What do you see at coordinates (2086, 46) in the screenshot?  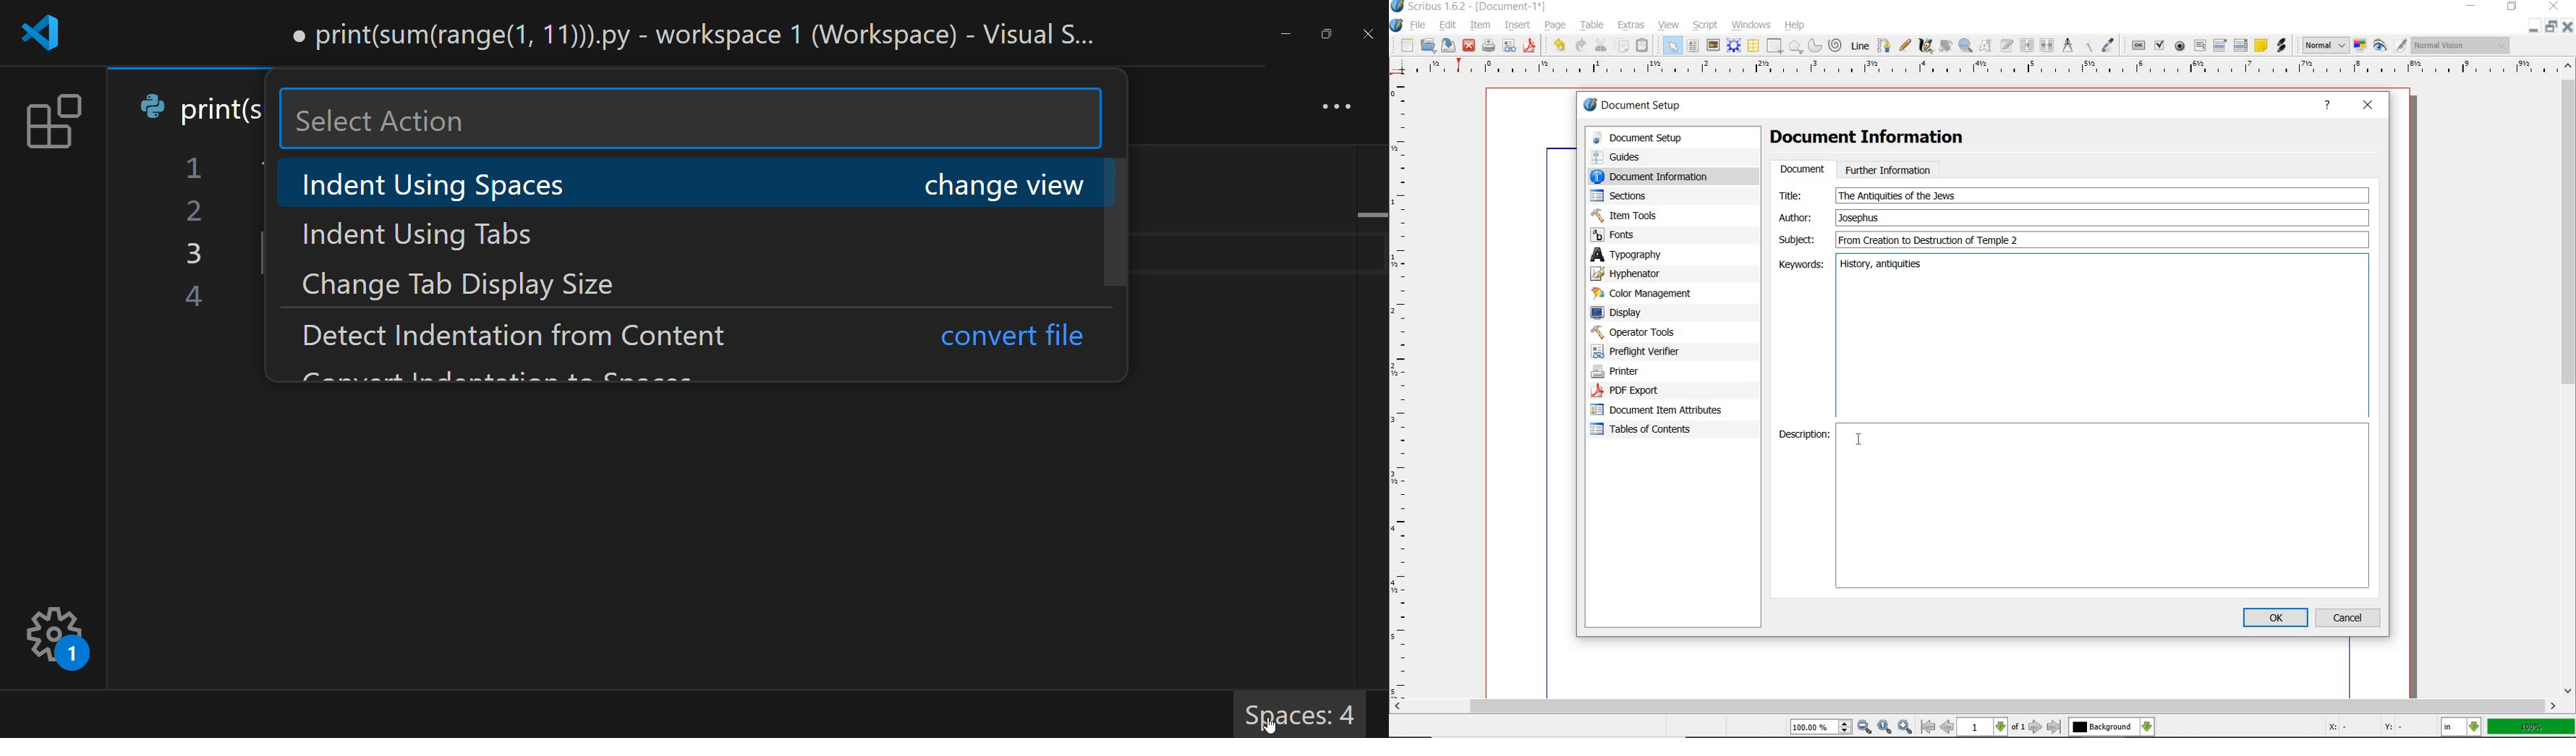 I see `copy item properties` at bounding box center [2086, 46].